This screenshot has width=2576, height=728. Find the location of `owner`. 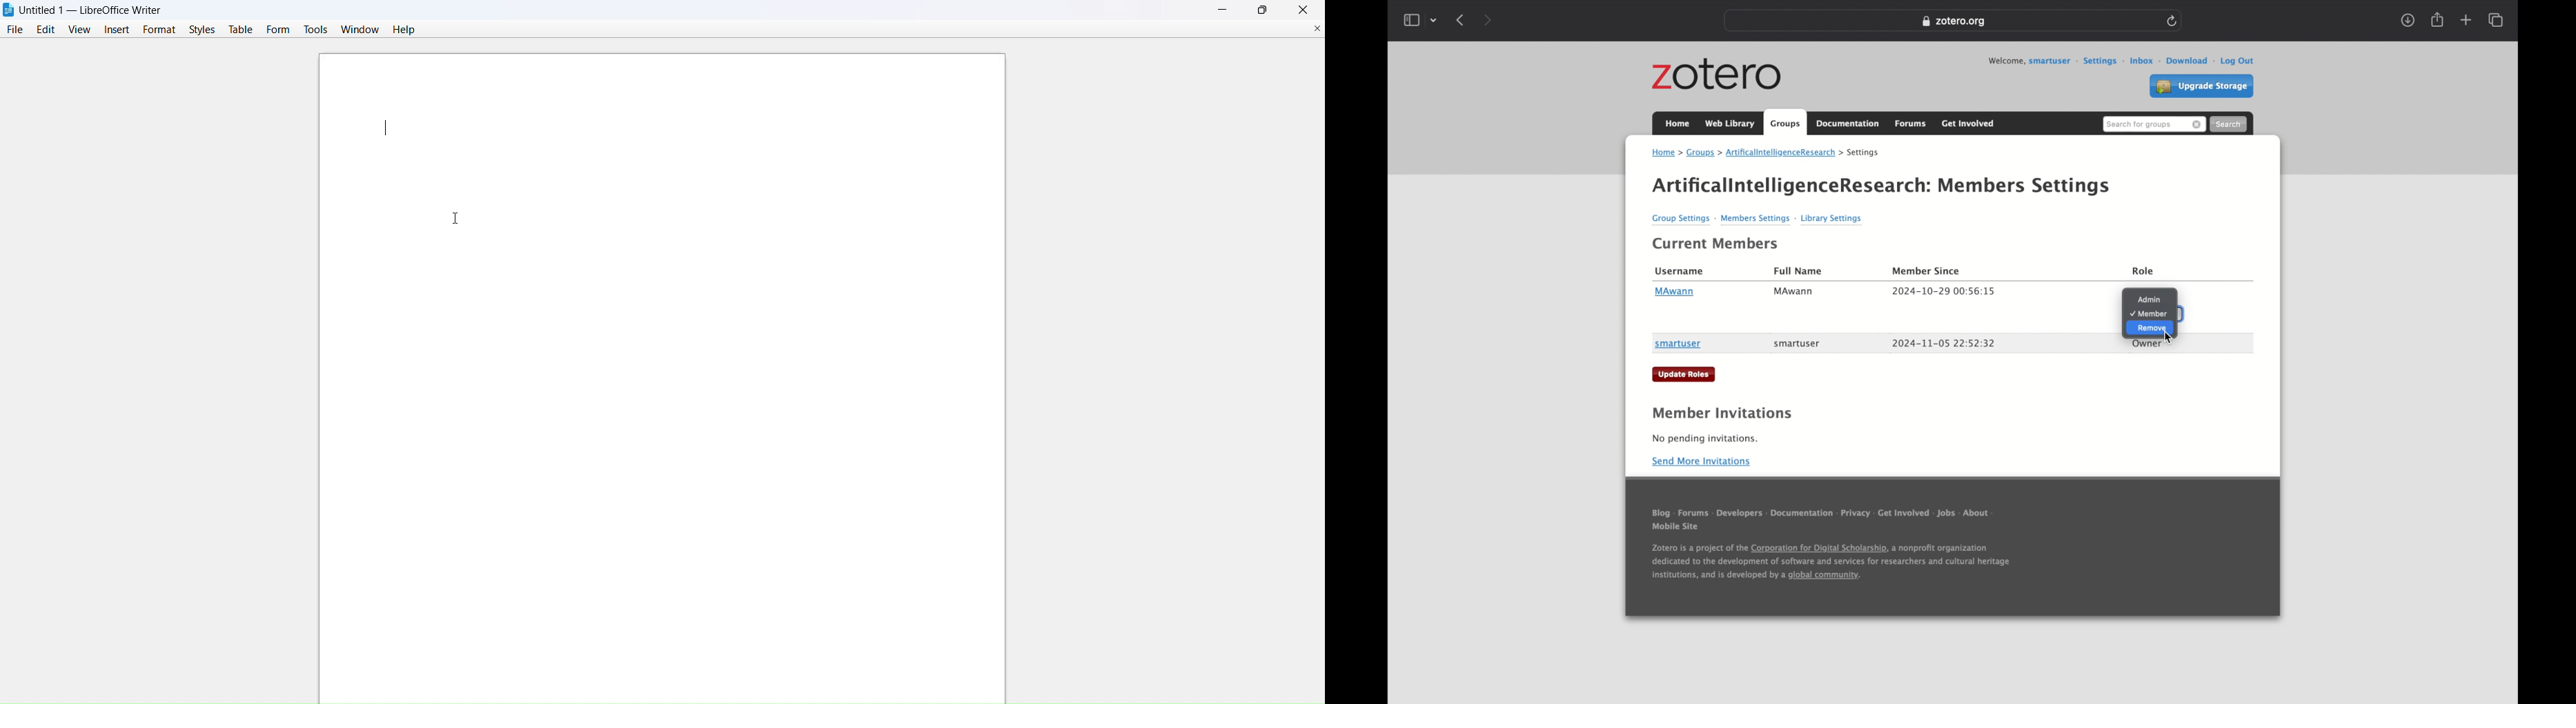

owner is located at coordinates (2147, 344).